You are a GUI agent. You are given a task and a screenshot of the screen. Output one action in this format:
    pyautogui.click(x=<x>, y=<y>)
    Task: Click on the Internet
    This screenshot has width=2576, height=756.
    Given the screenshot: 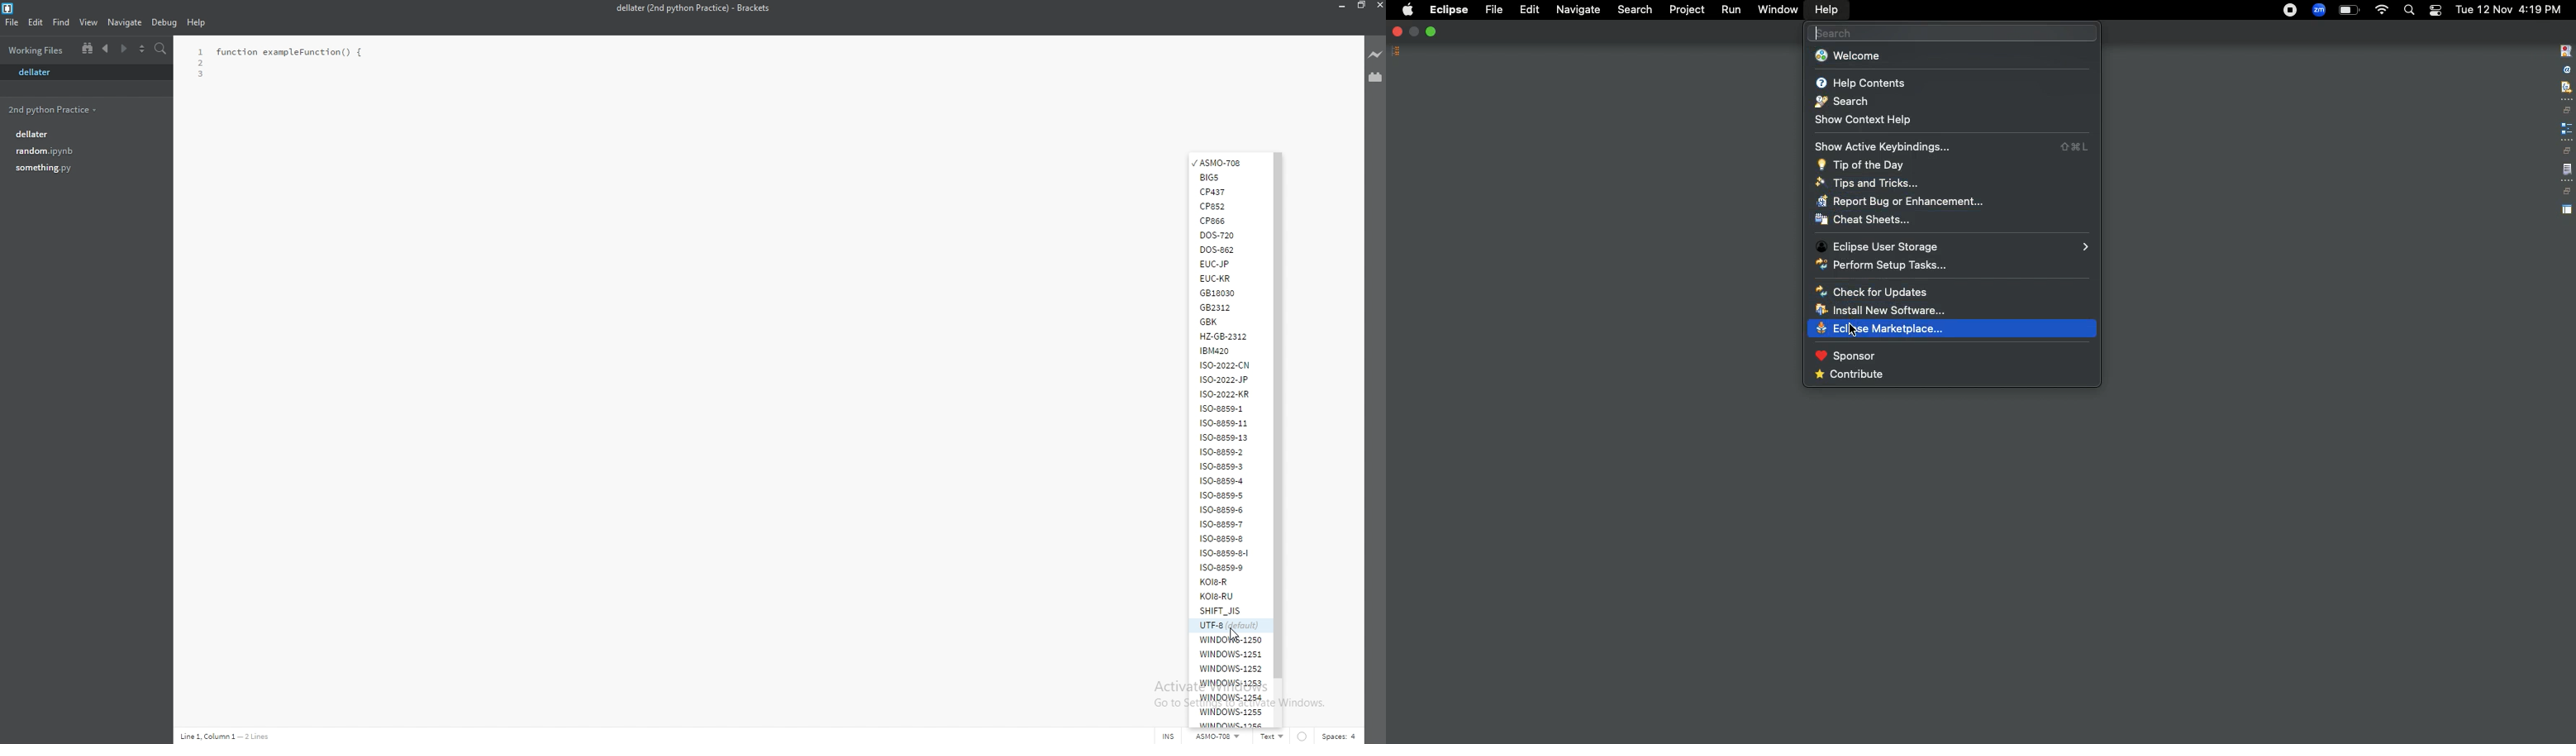 What is the action you would take?
    pyautogui.click(x=2382, y=12)
    